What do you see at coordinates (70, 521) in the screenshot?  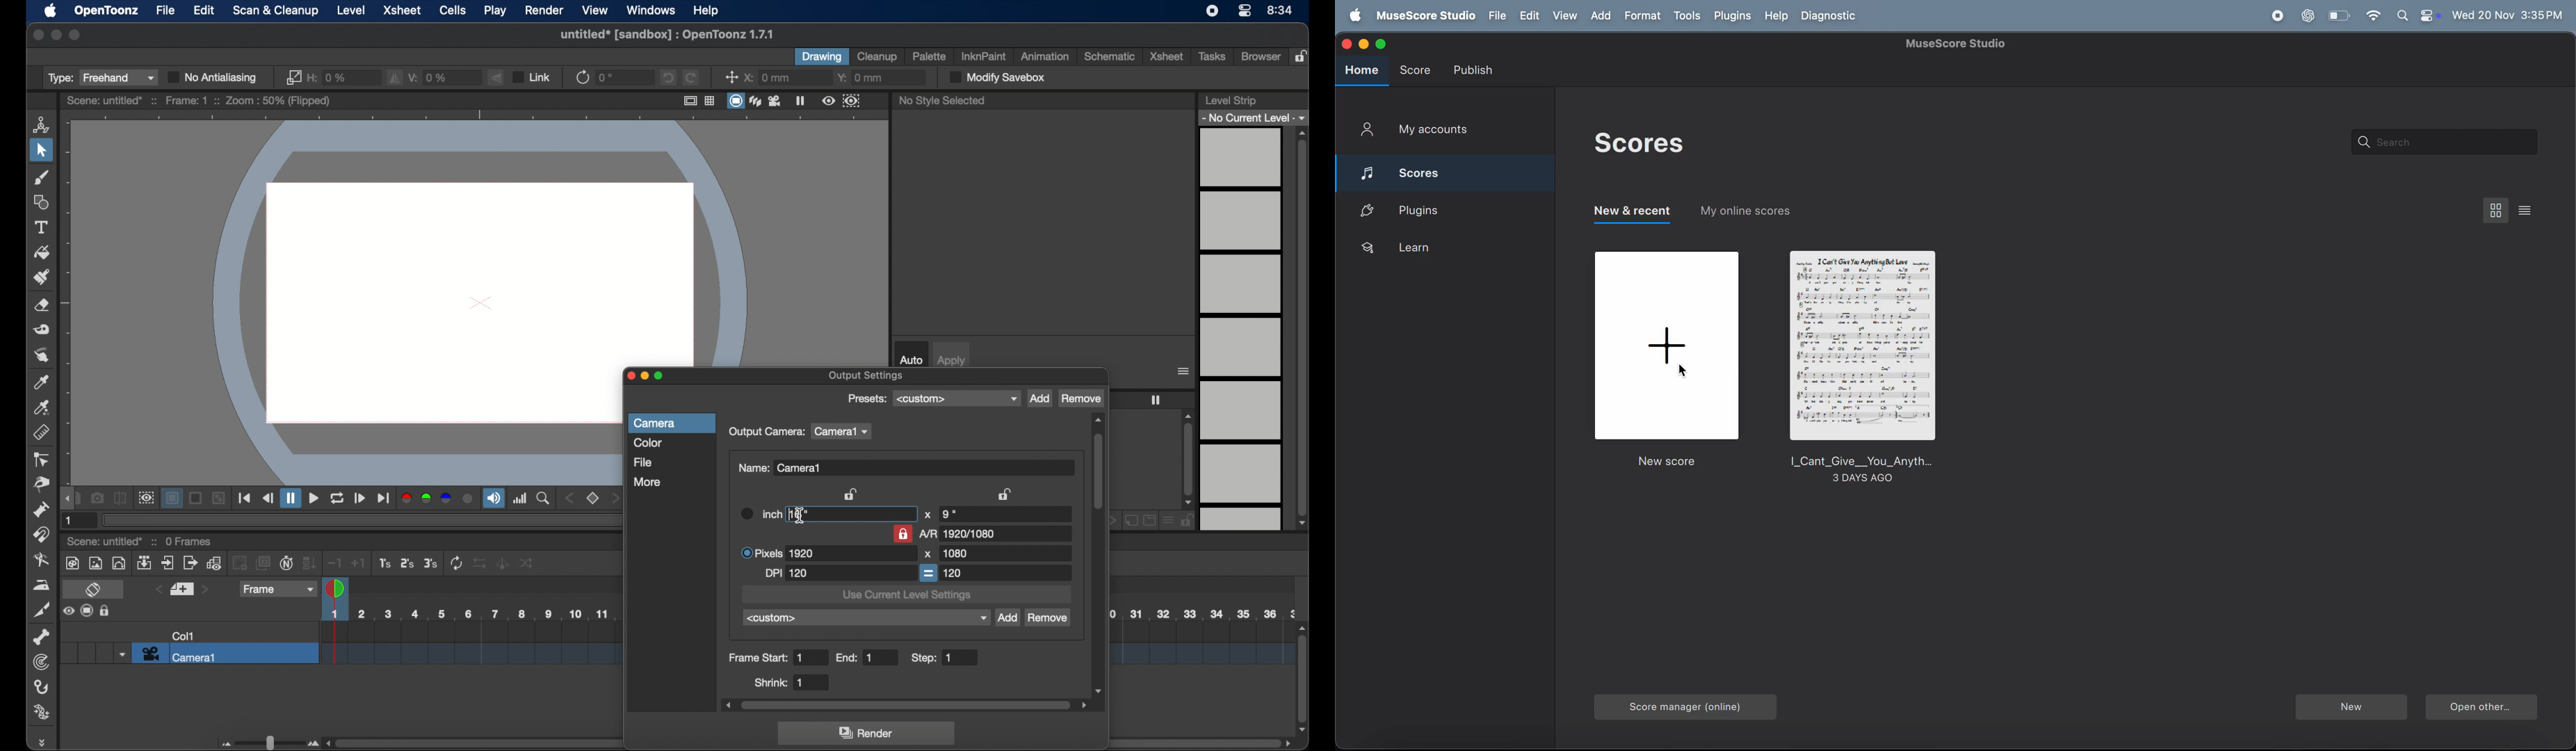 I see `1` at bounding box center [70, 521].